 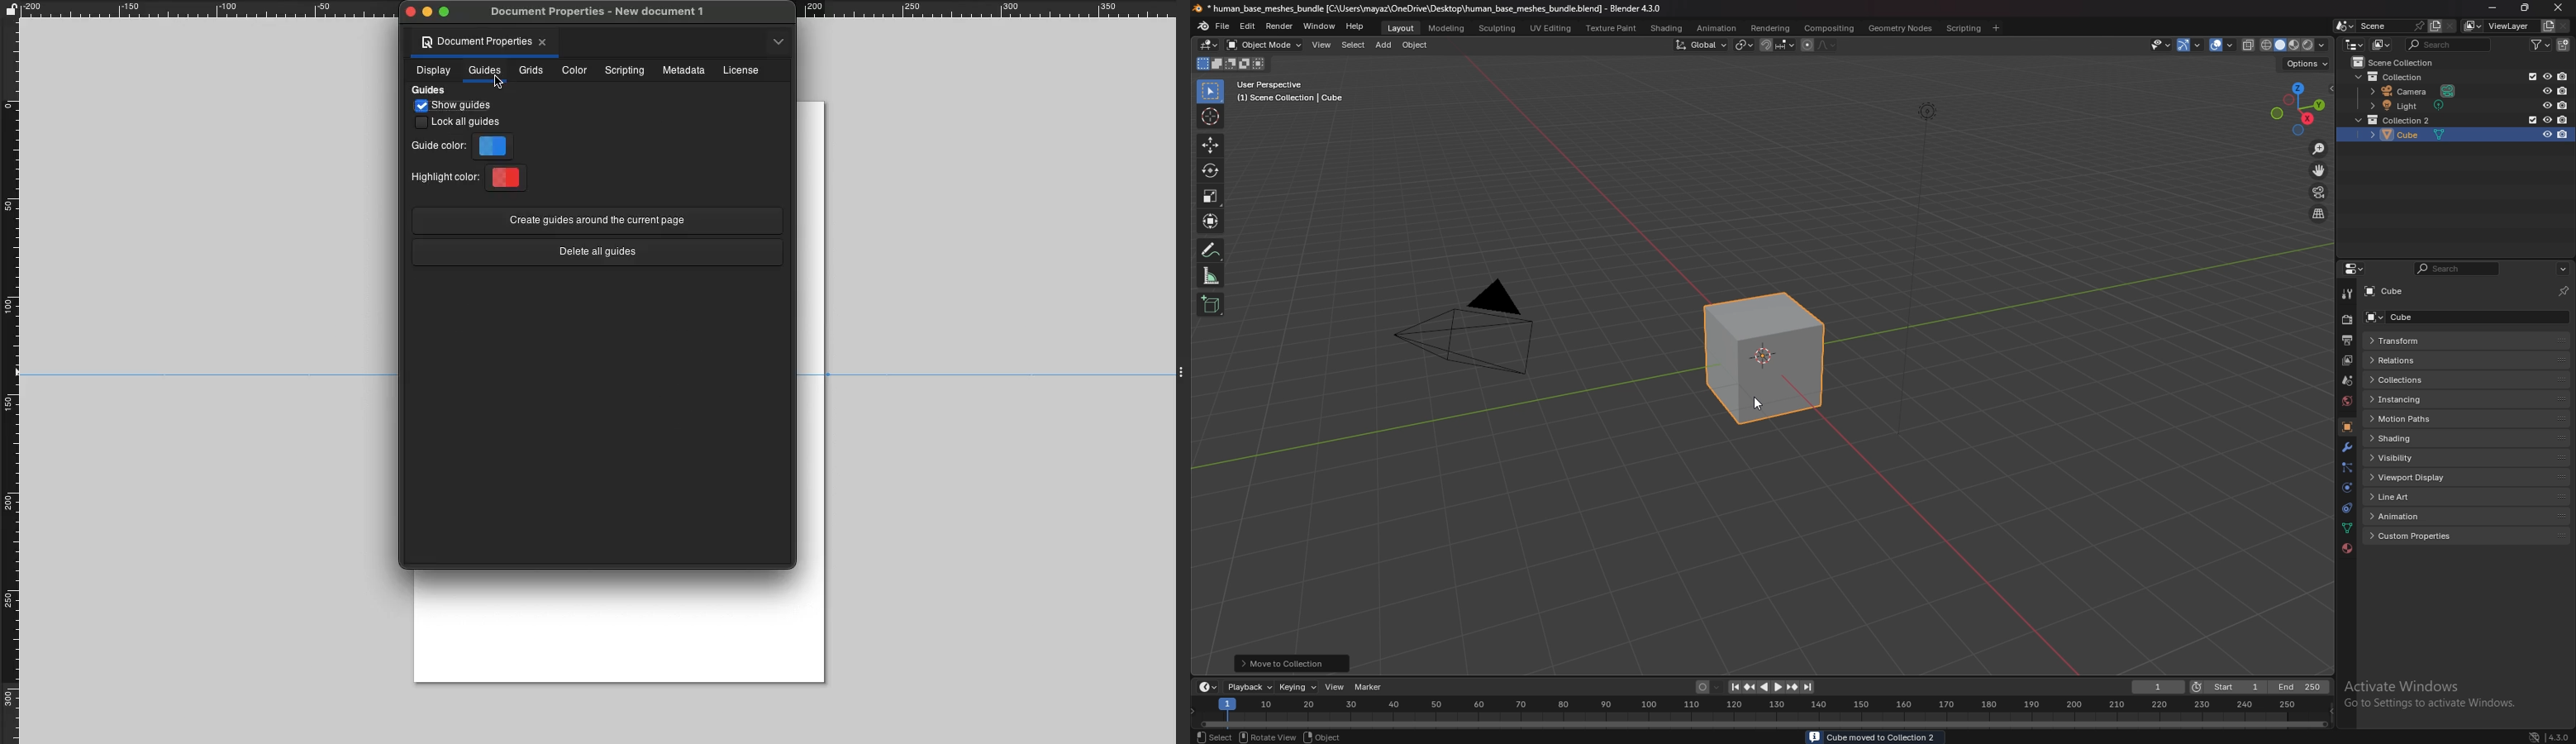 I want to click on hide in viewport, so click(x=2547, y=76).